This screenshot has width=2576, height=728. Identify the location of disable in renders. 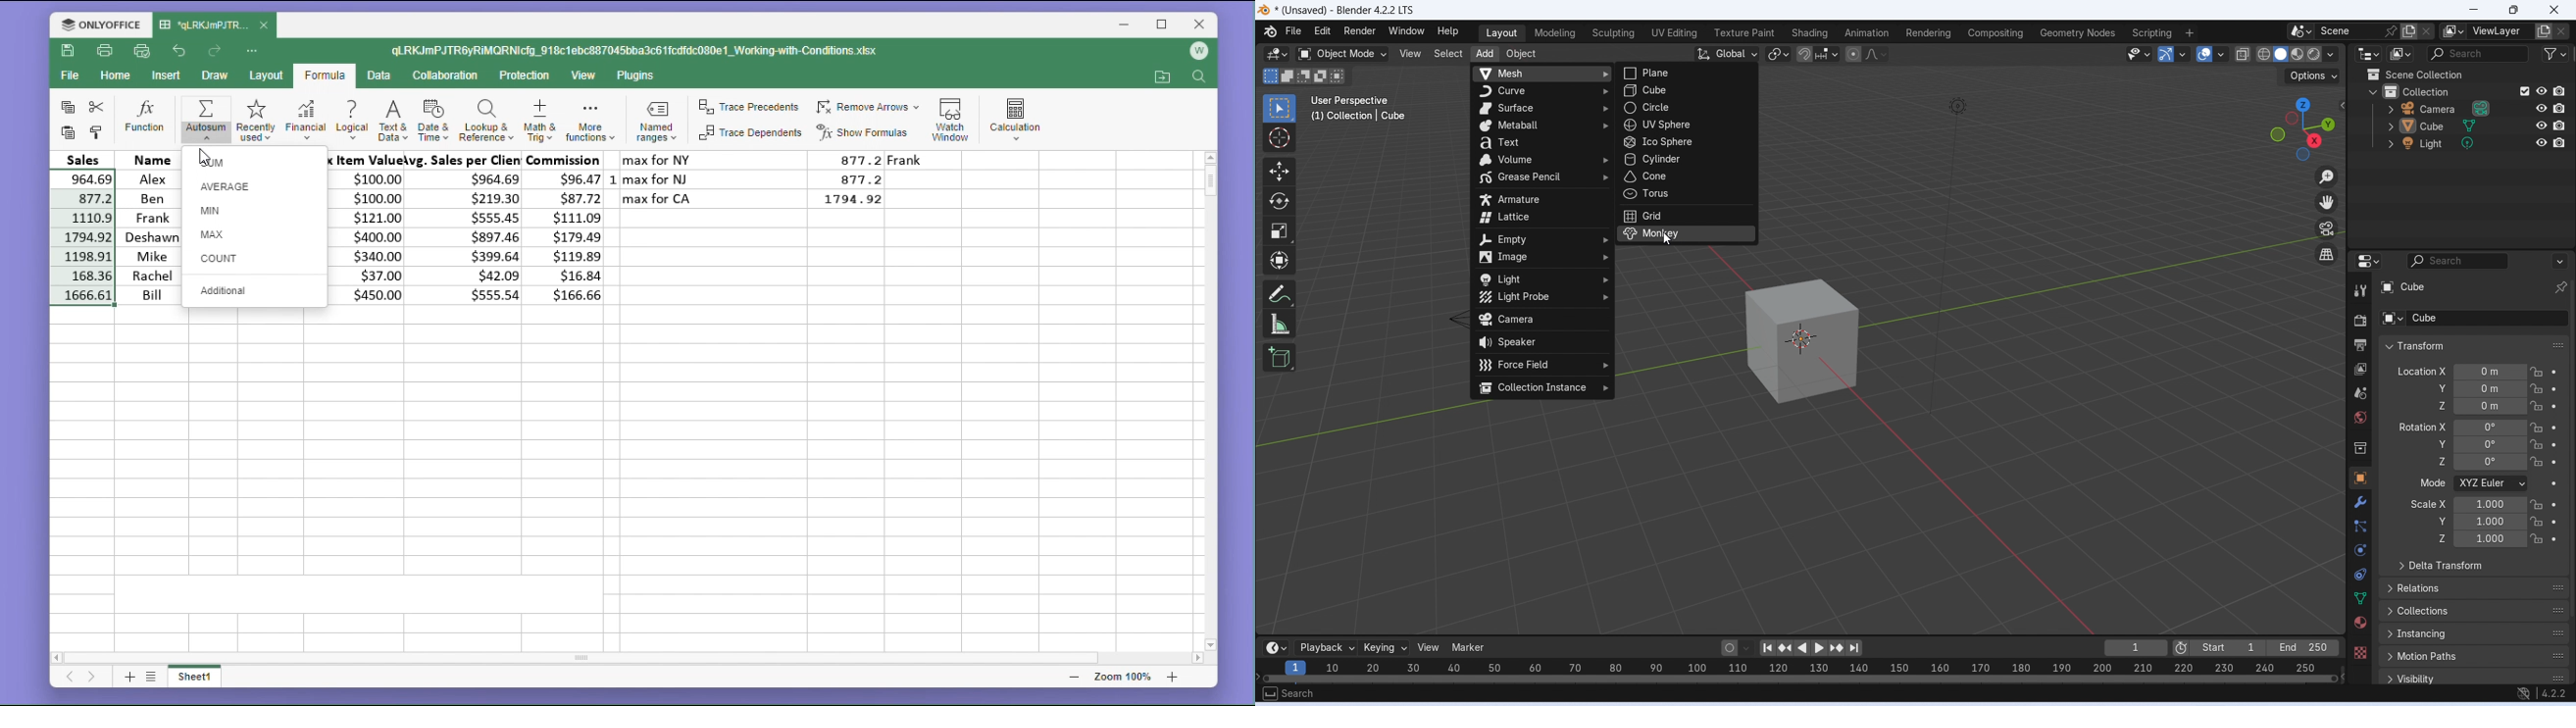
(2560, 142).